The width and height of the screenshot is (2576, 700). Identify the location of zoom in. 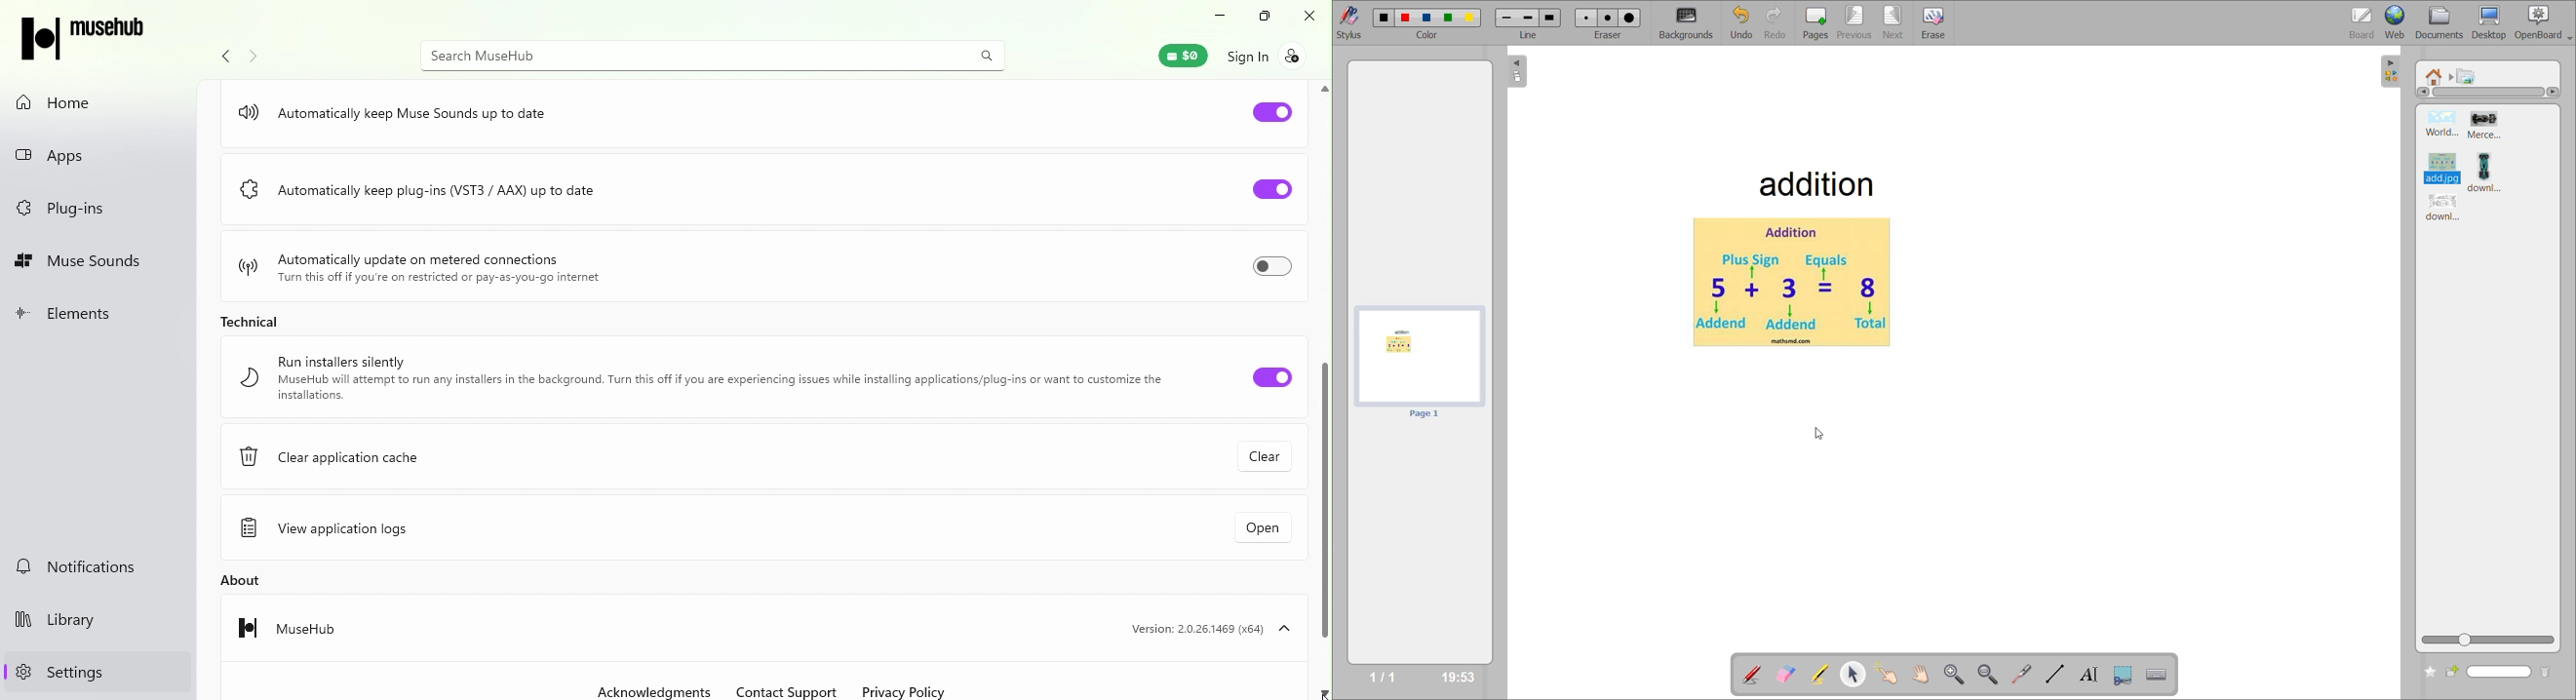
(1955, 673).